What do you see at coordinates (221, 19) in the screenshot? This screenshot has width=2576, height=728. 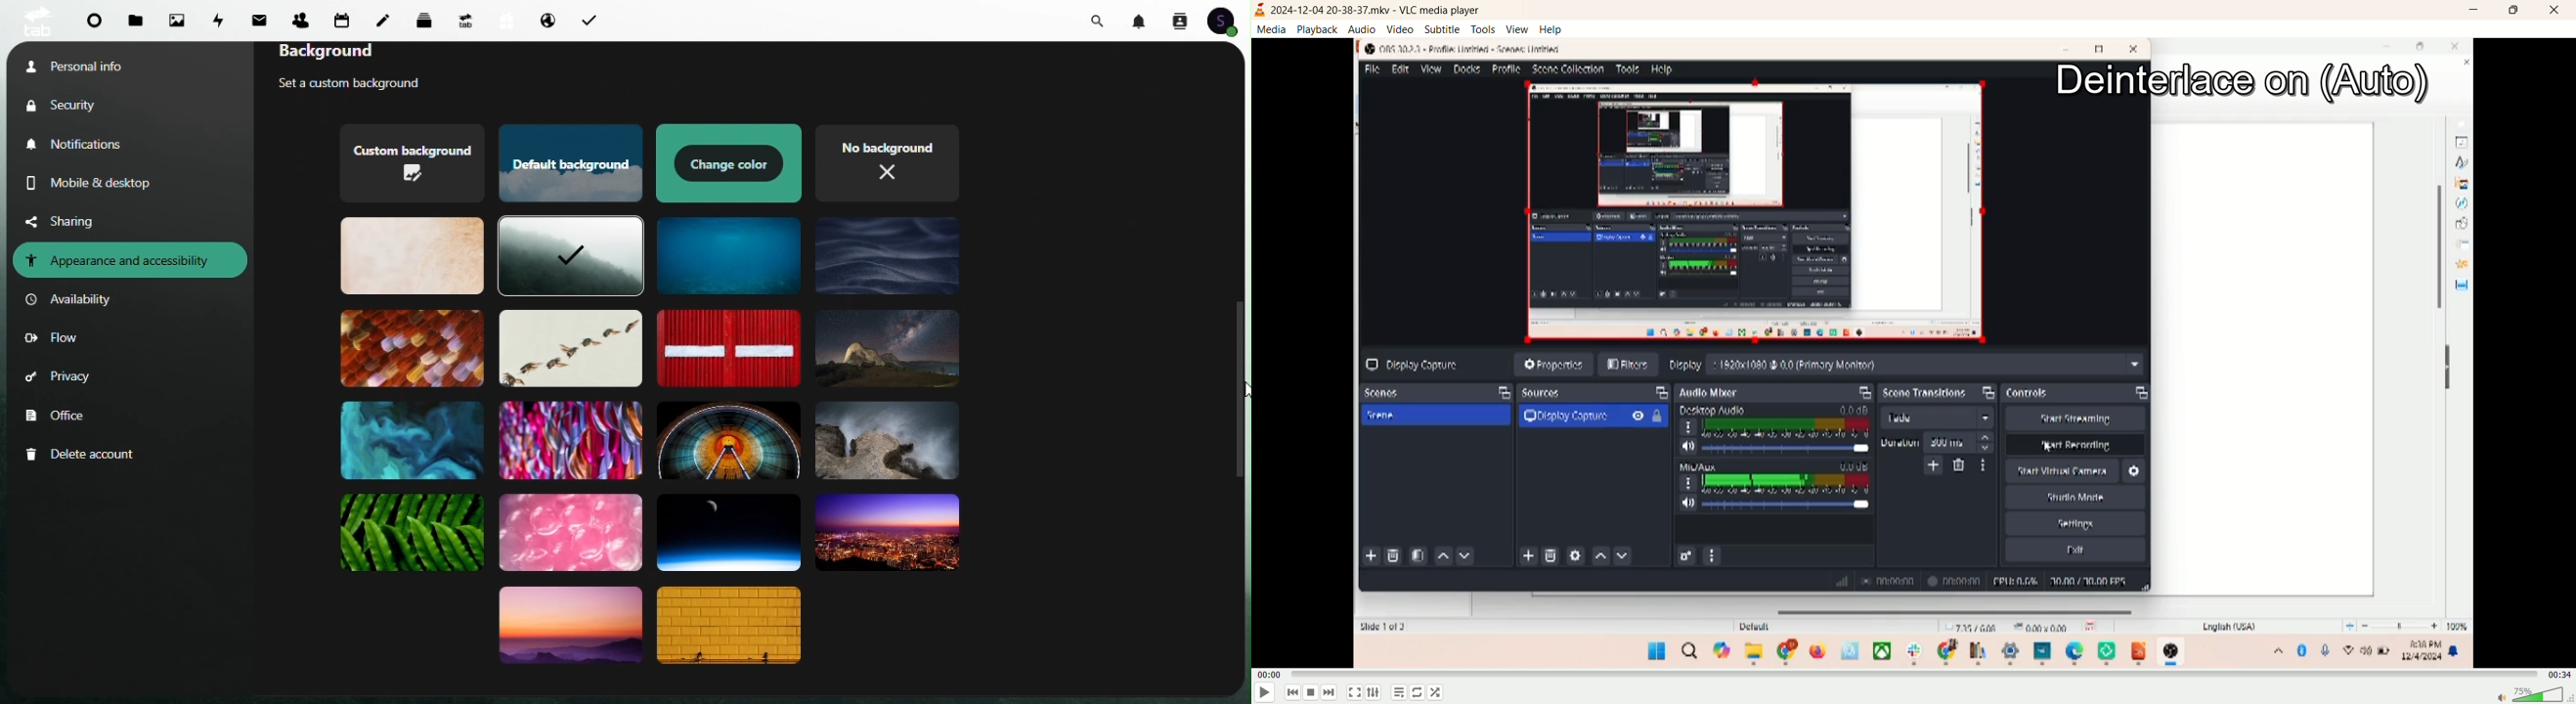 I see `Activity` at bounding box center [221, 19].